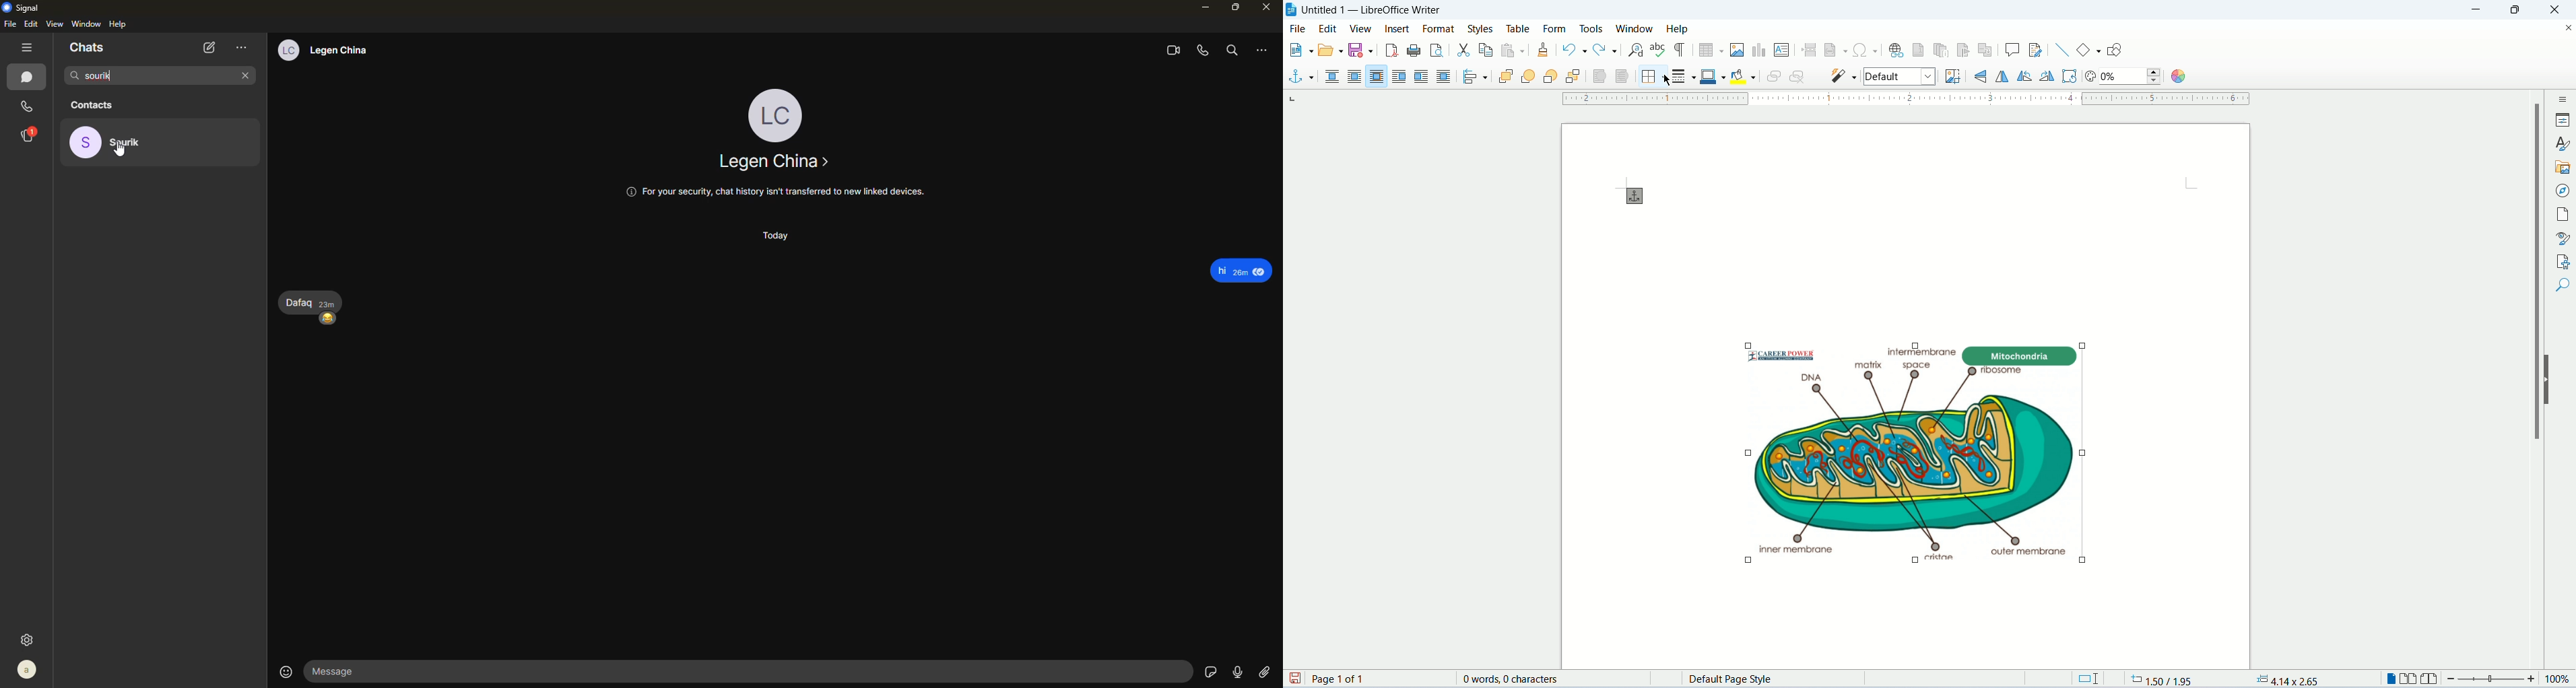  I want to click on before, so click(1400, 77).